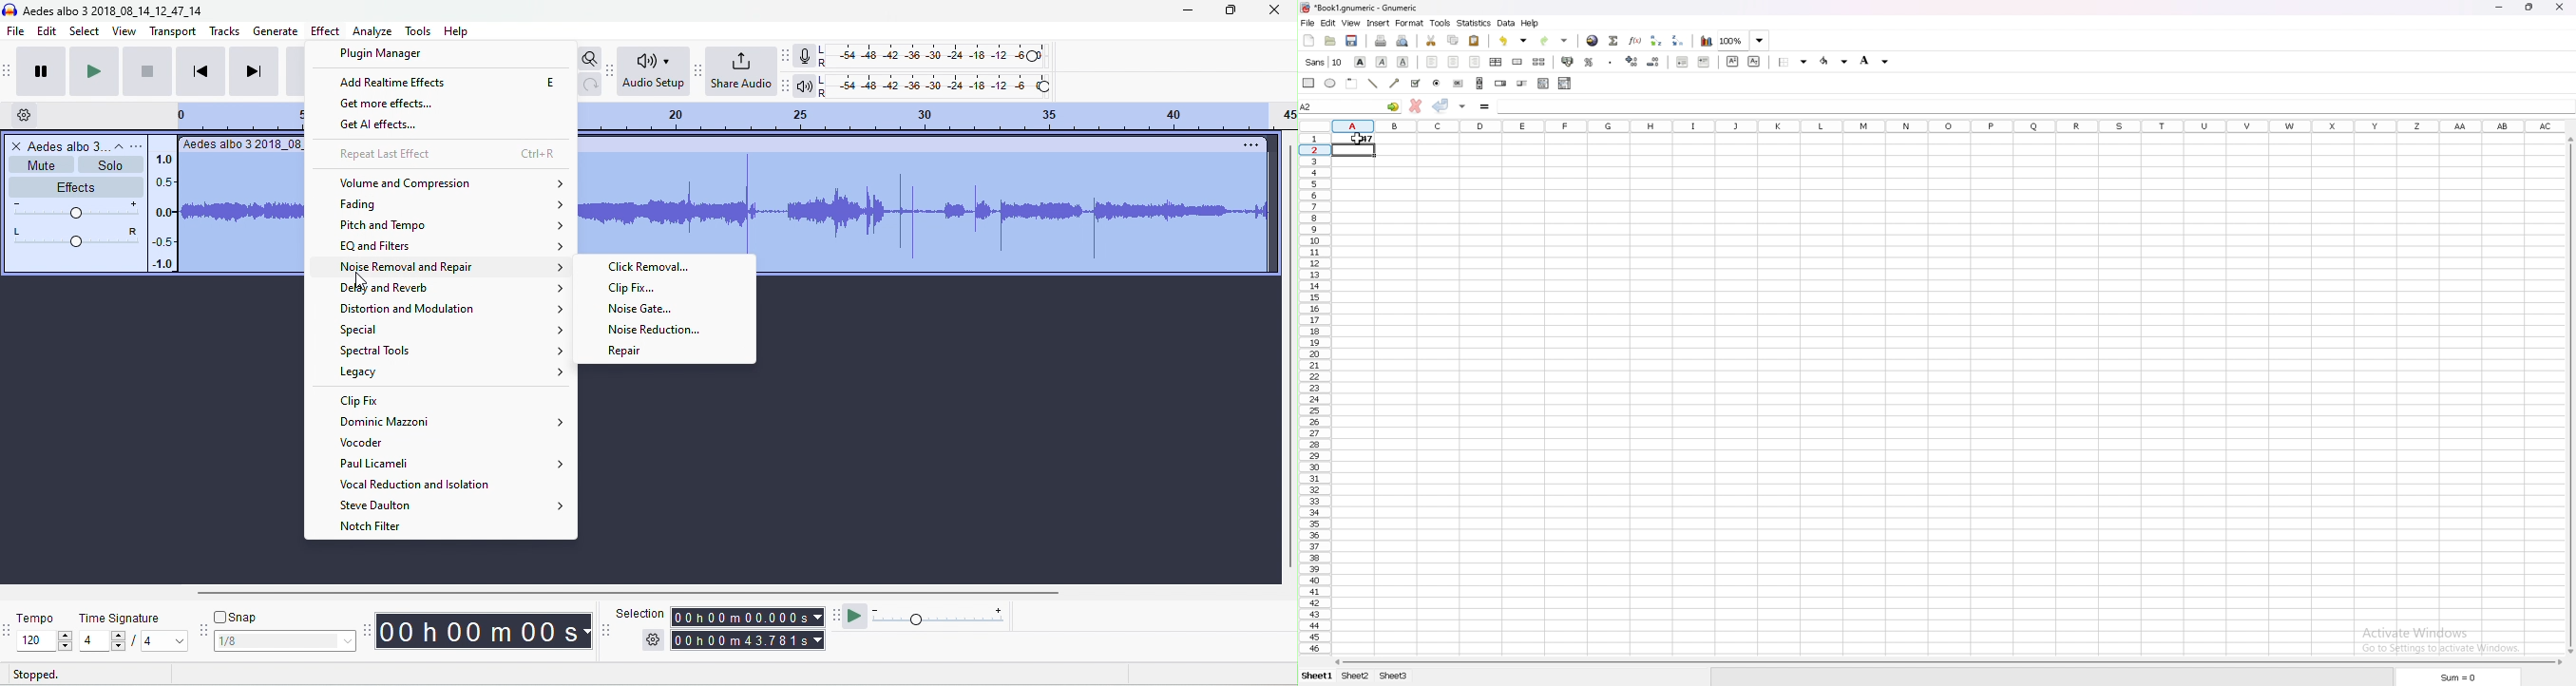 The width and height of the screenshot is (2576, 700). Describe the element at coordinates (1374, 83) in the screenshot. I see `line` at that location.